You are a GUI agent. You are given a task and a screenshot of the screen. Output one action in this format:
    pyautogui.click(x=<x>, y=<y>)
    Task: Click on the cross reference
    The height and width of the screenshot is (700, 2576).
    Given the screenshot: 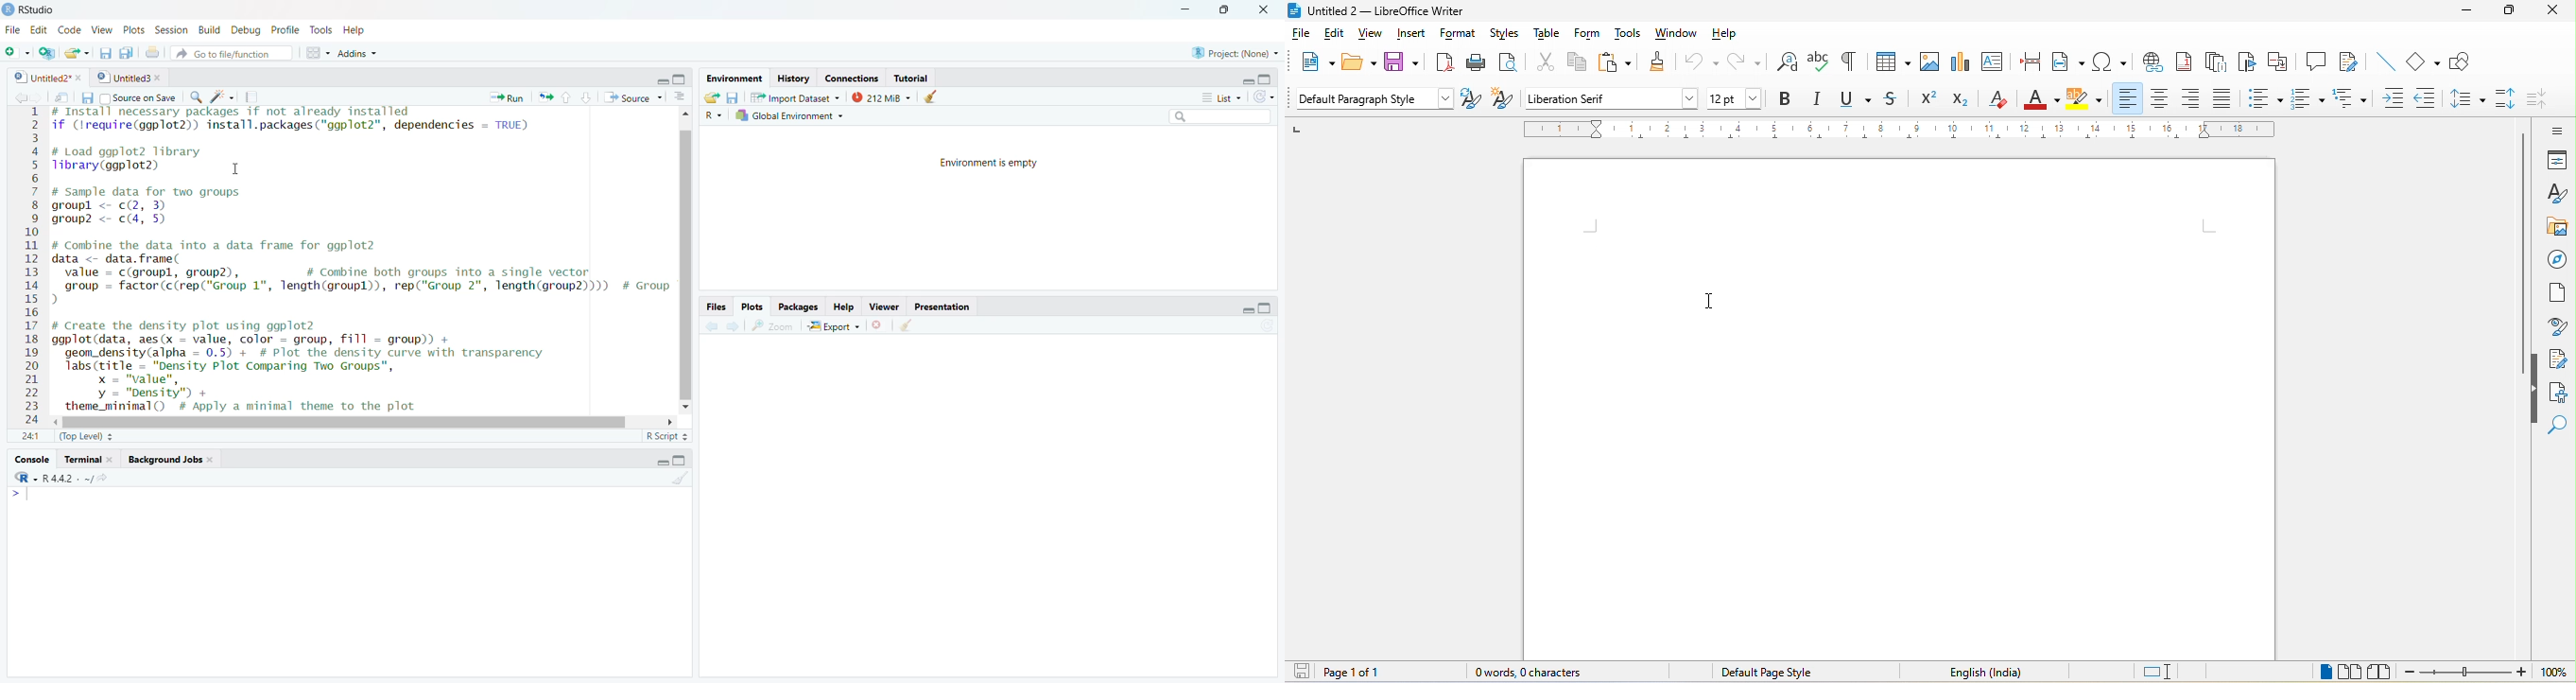 What is the action you would take?
    pyautogui.click(x=2278, y=64)
    